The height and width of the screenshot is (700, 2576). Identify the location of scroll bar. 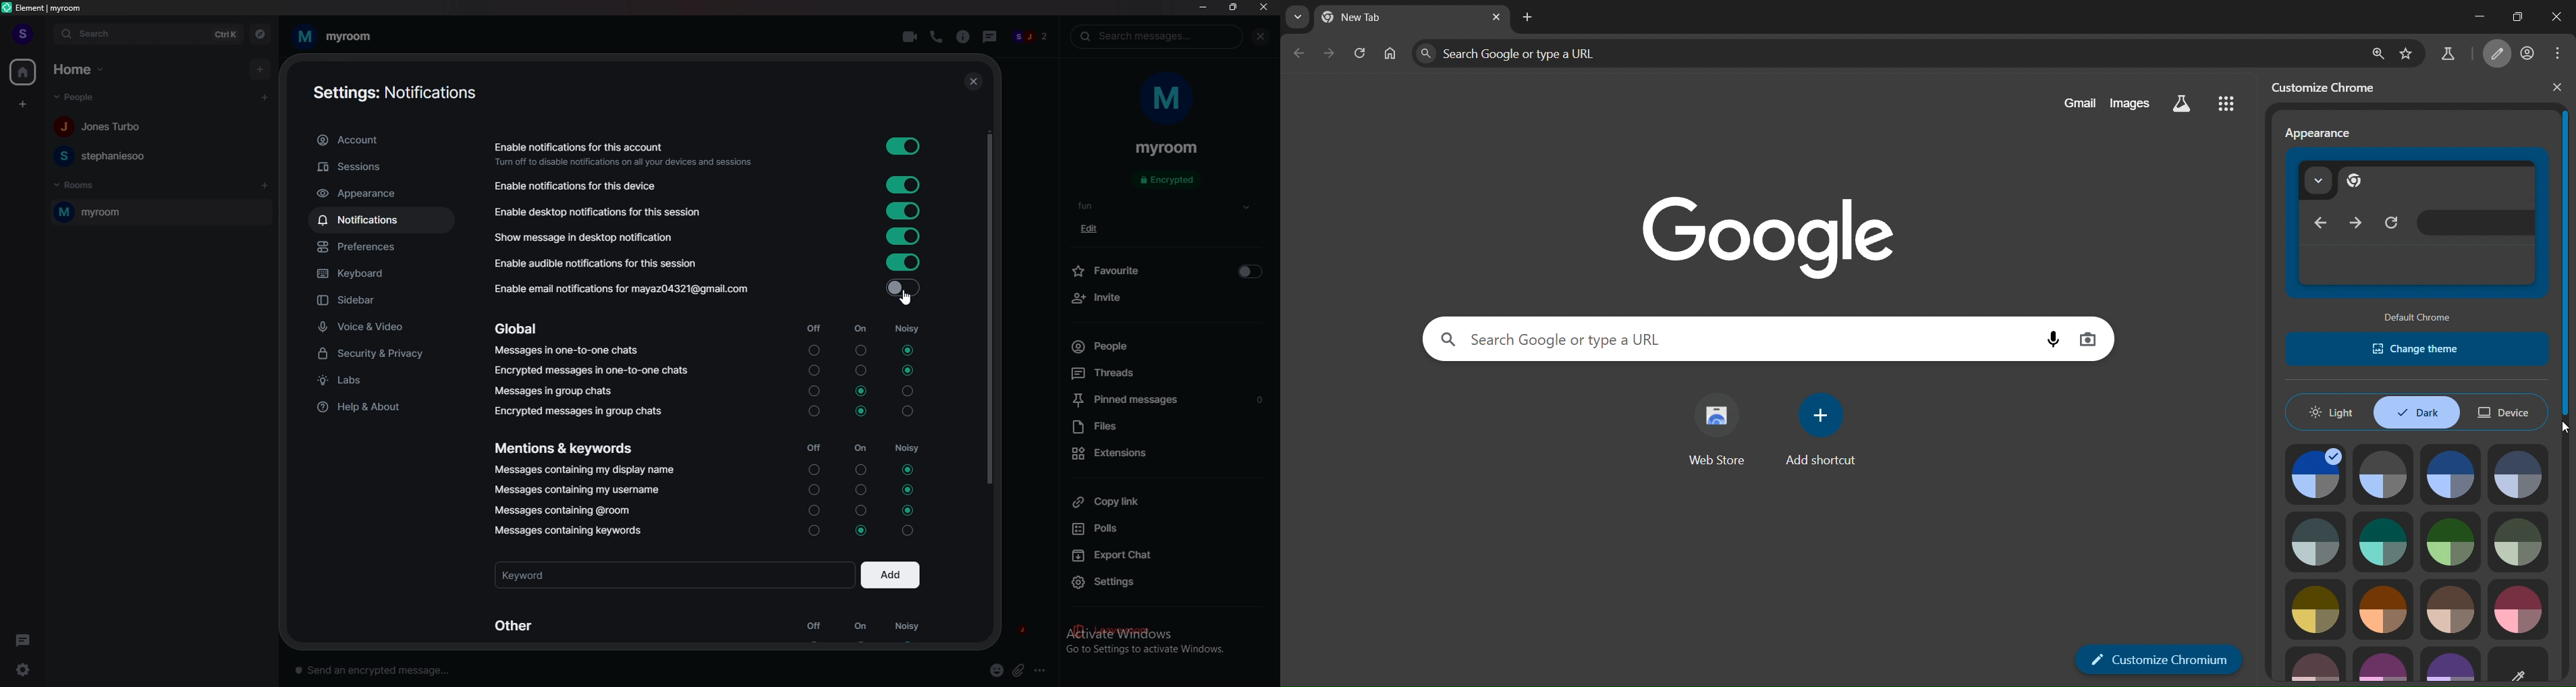
(991, 306).